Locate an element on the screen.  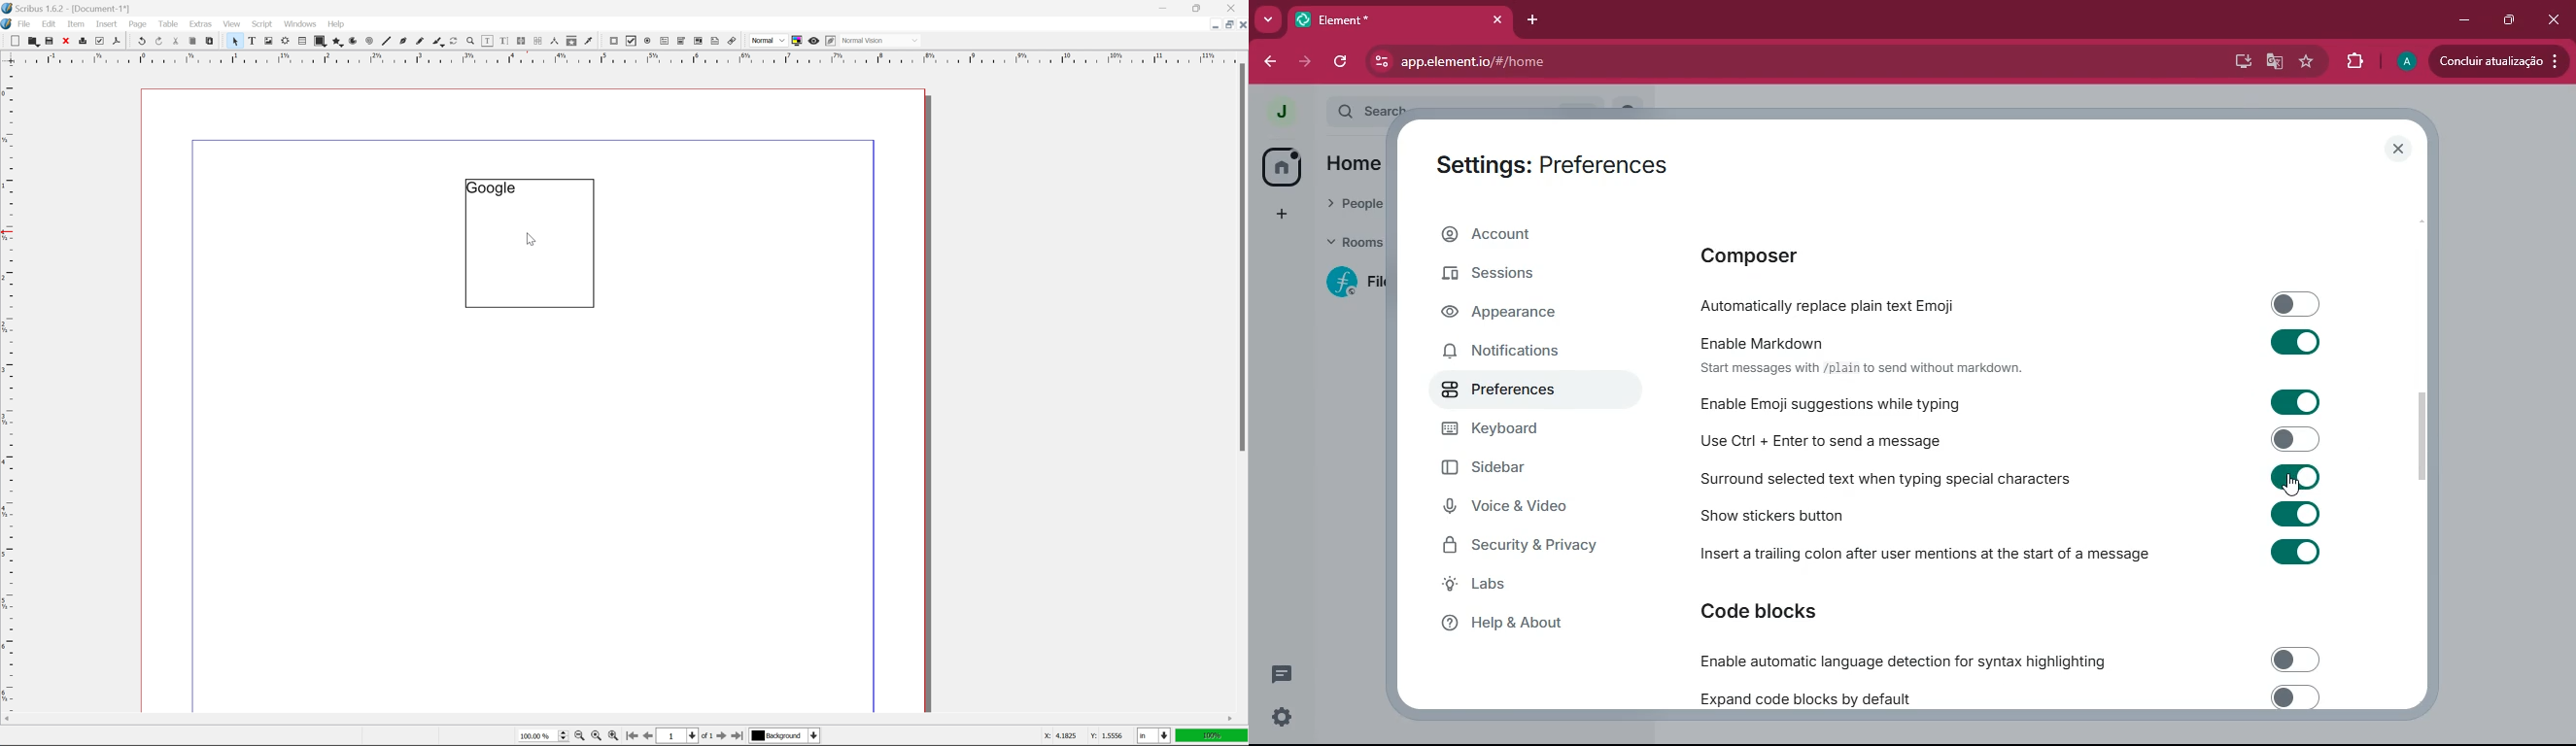
table is located at coordinates (168, 23).